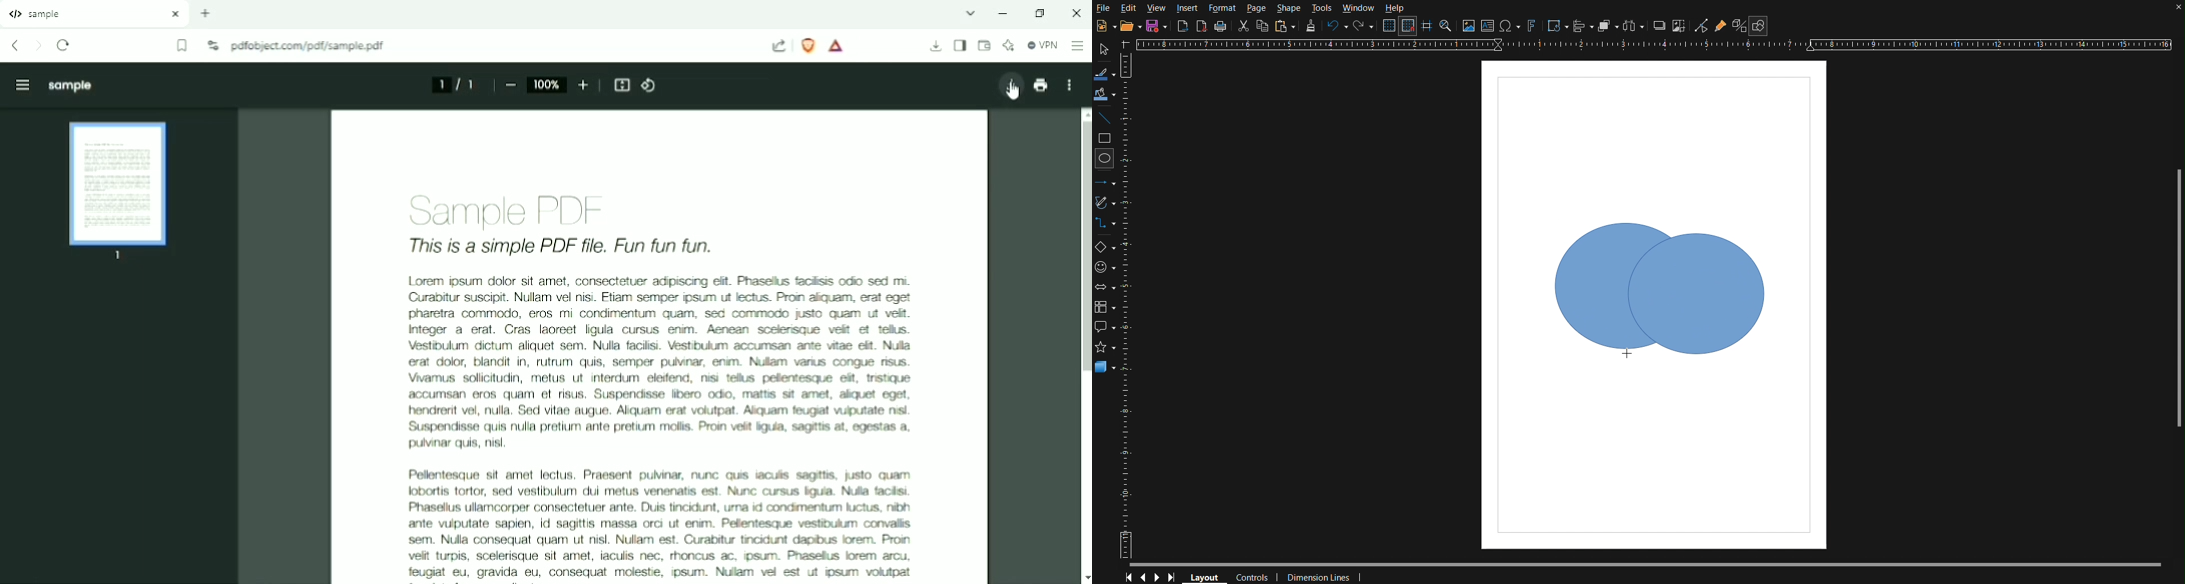  I want to click on Fontworks, so click(1532, 26).